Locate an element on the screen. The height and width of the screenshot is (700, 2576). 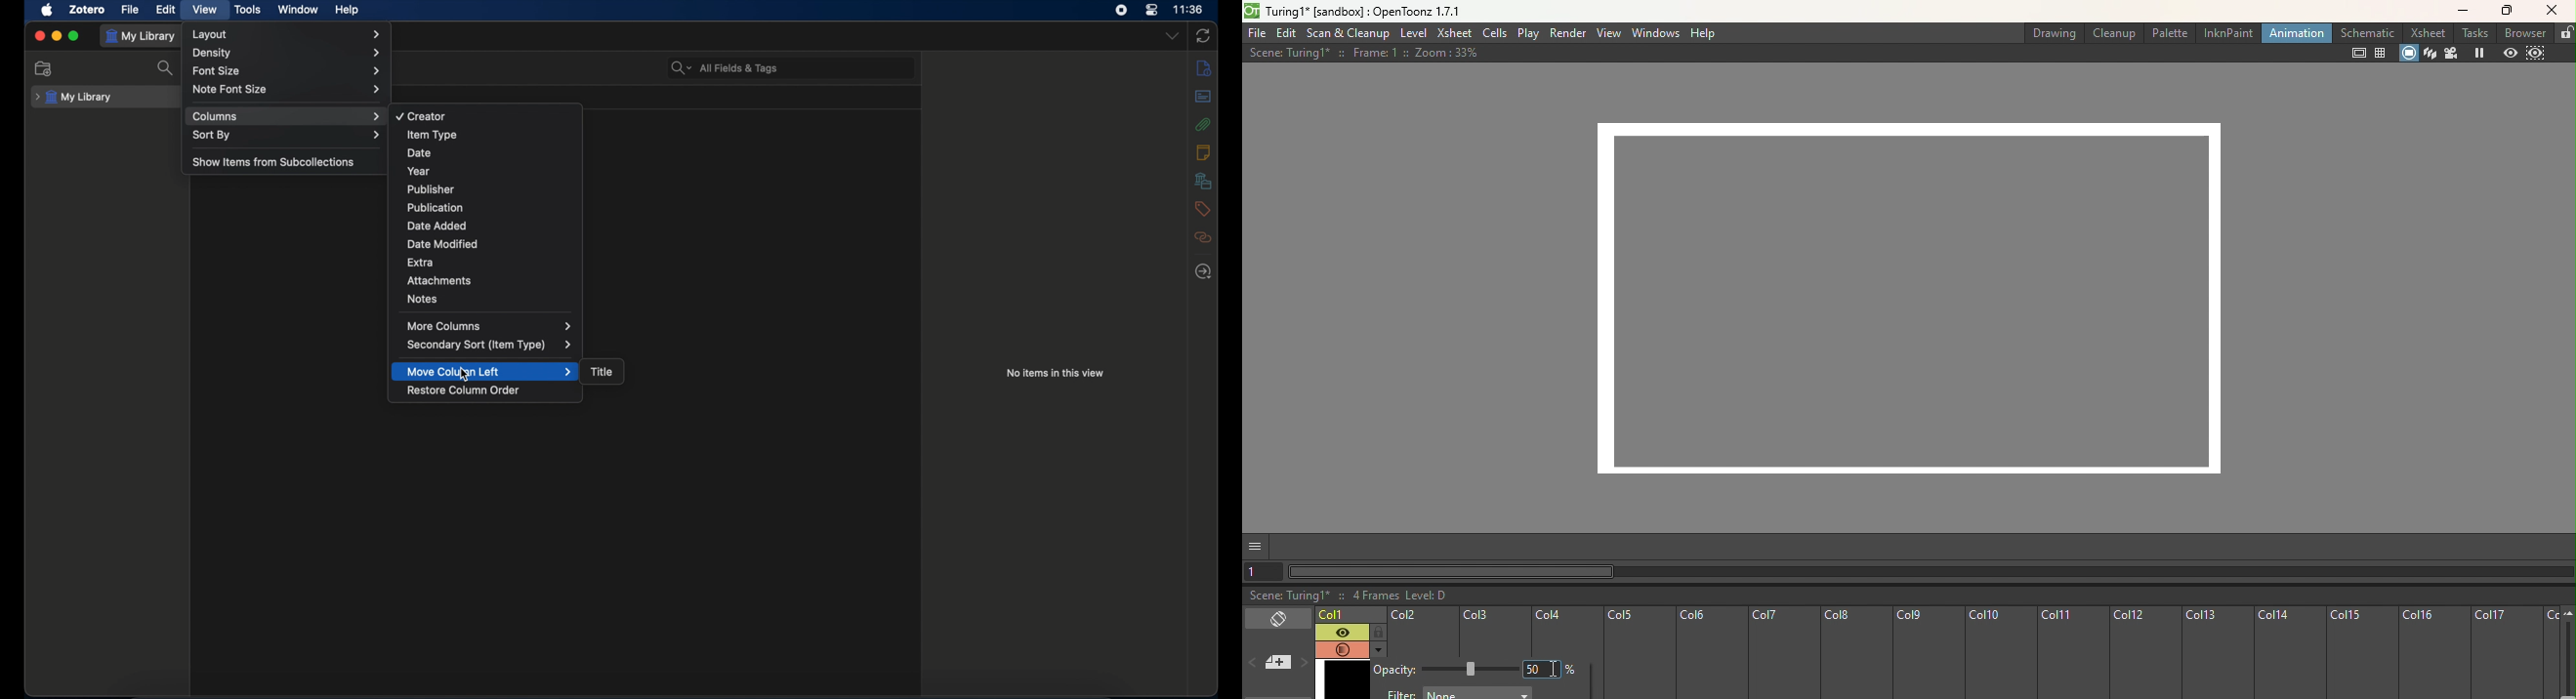
Scene: Turing1* :: 4 Frames Level: D is located at coordinates (1909, 596).